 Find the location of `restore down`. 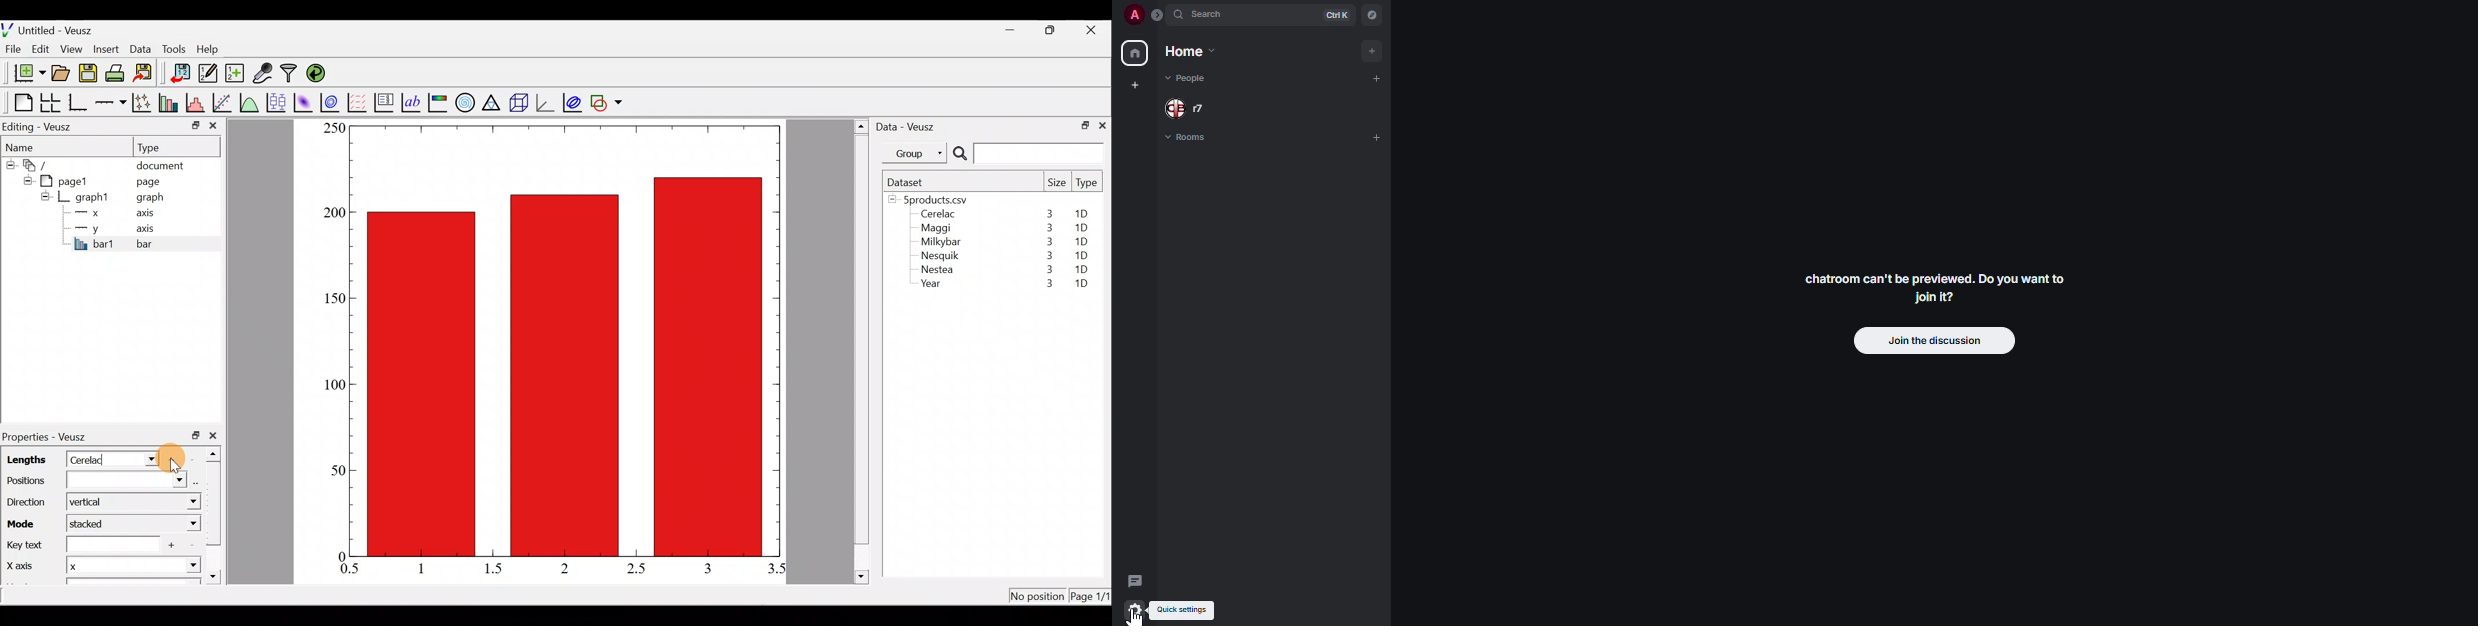

restore down is located at coordinates (1082, 124).